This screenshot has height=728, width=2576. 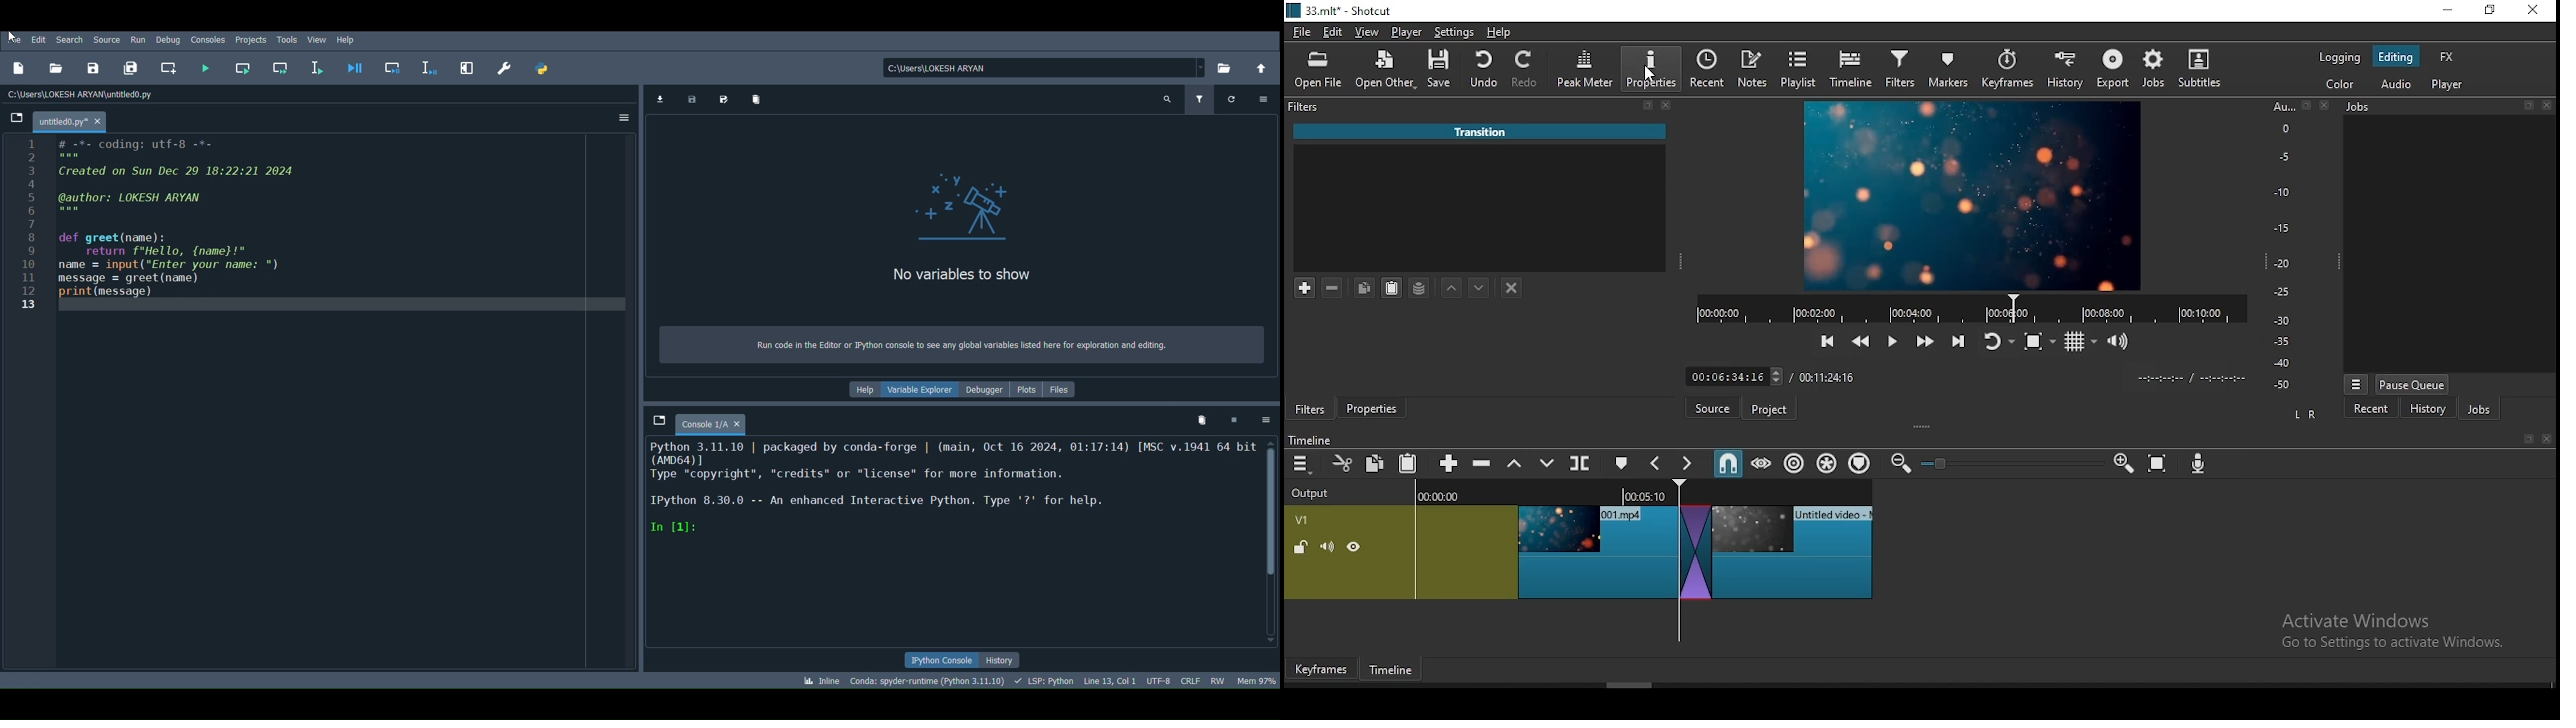 I want to click on jobs, so click(x=2154, y=68).